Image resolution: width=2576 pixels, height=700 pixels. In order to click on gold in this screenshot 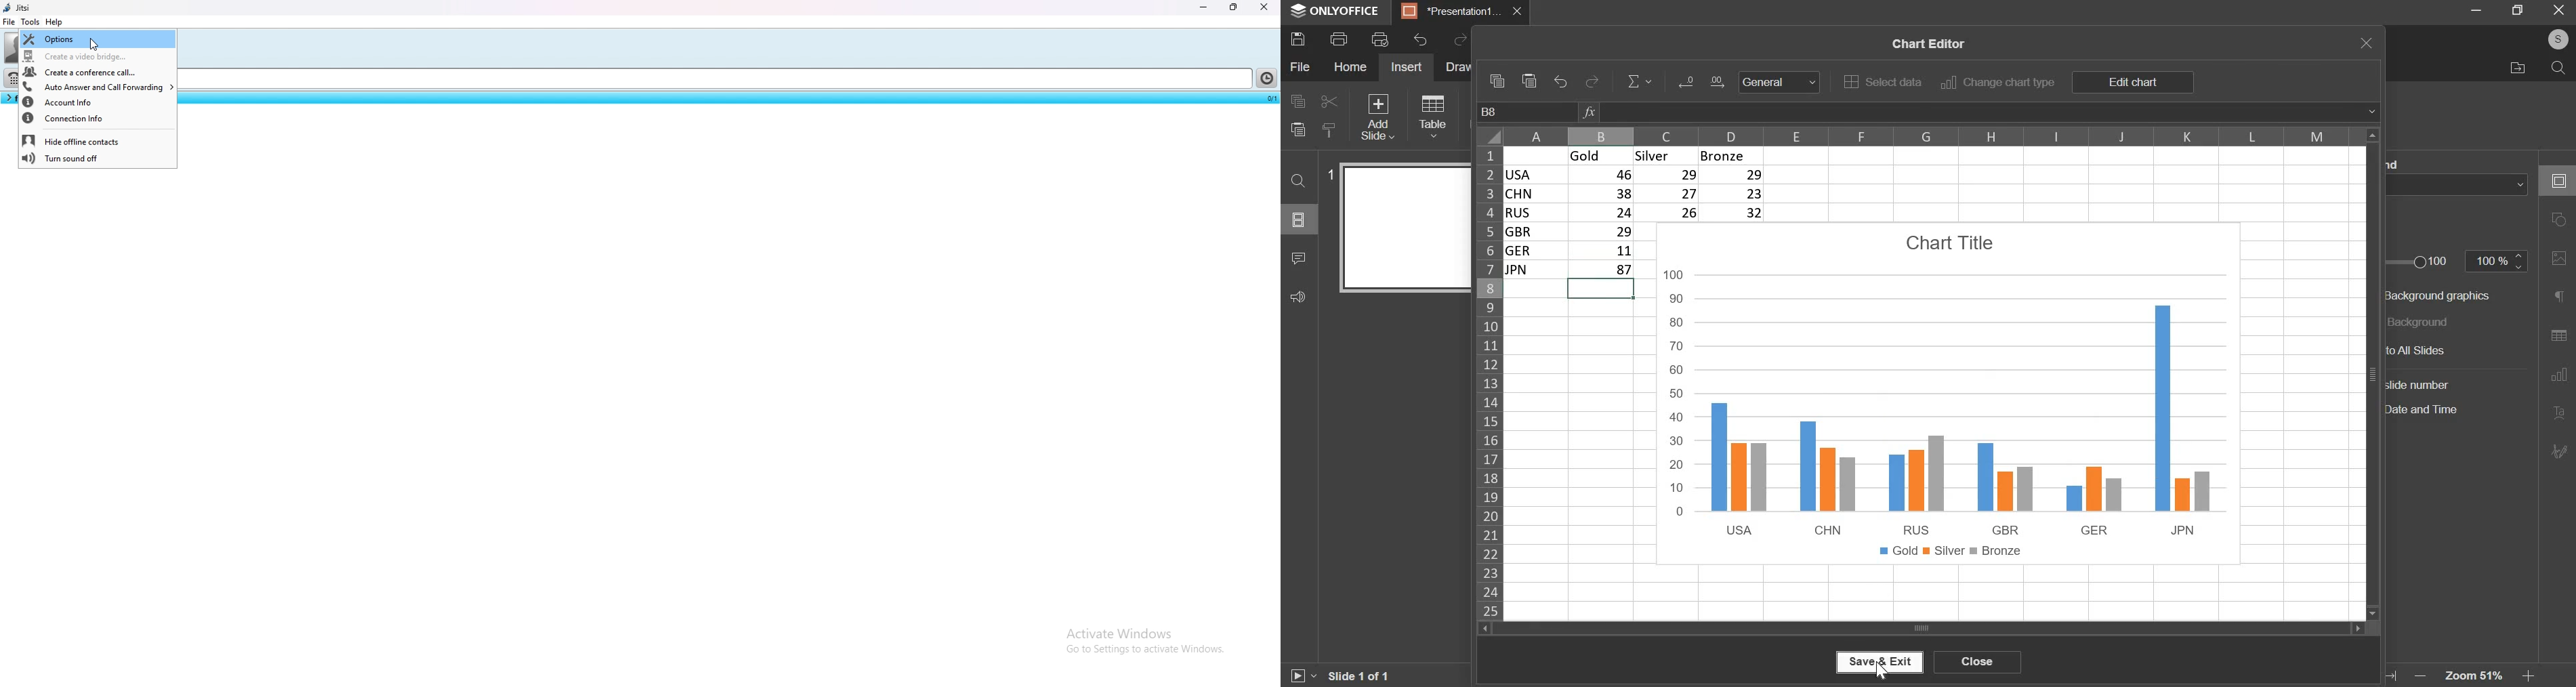, I will do `click(1594, 155)`.